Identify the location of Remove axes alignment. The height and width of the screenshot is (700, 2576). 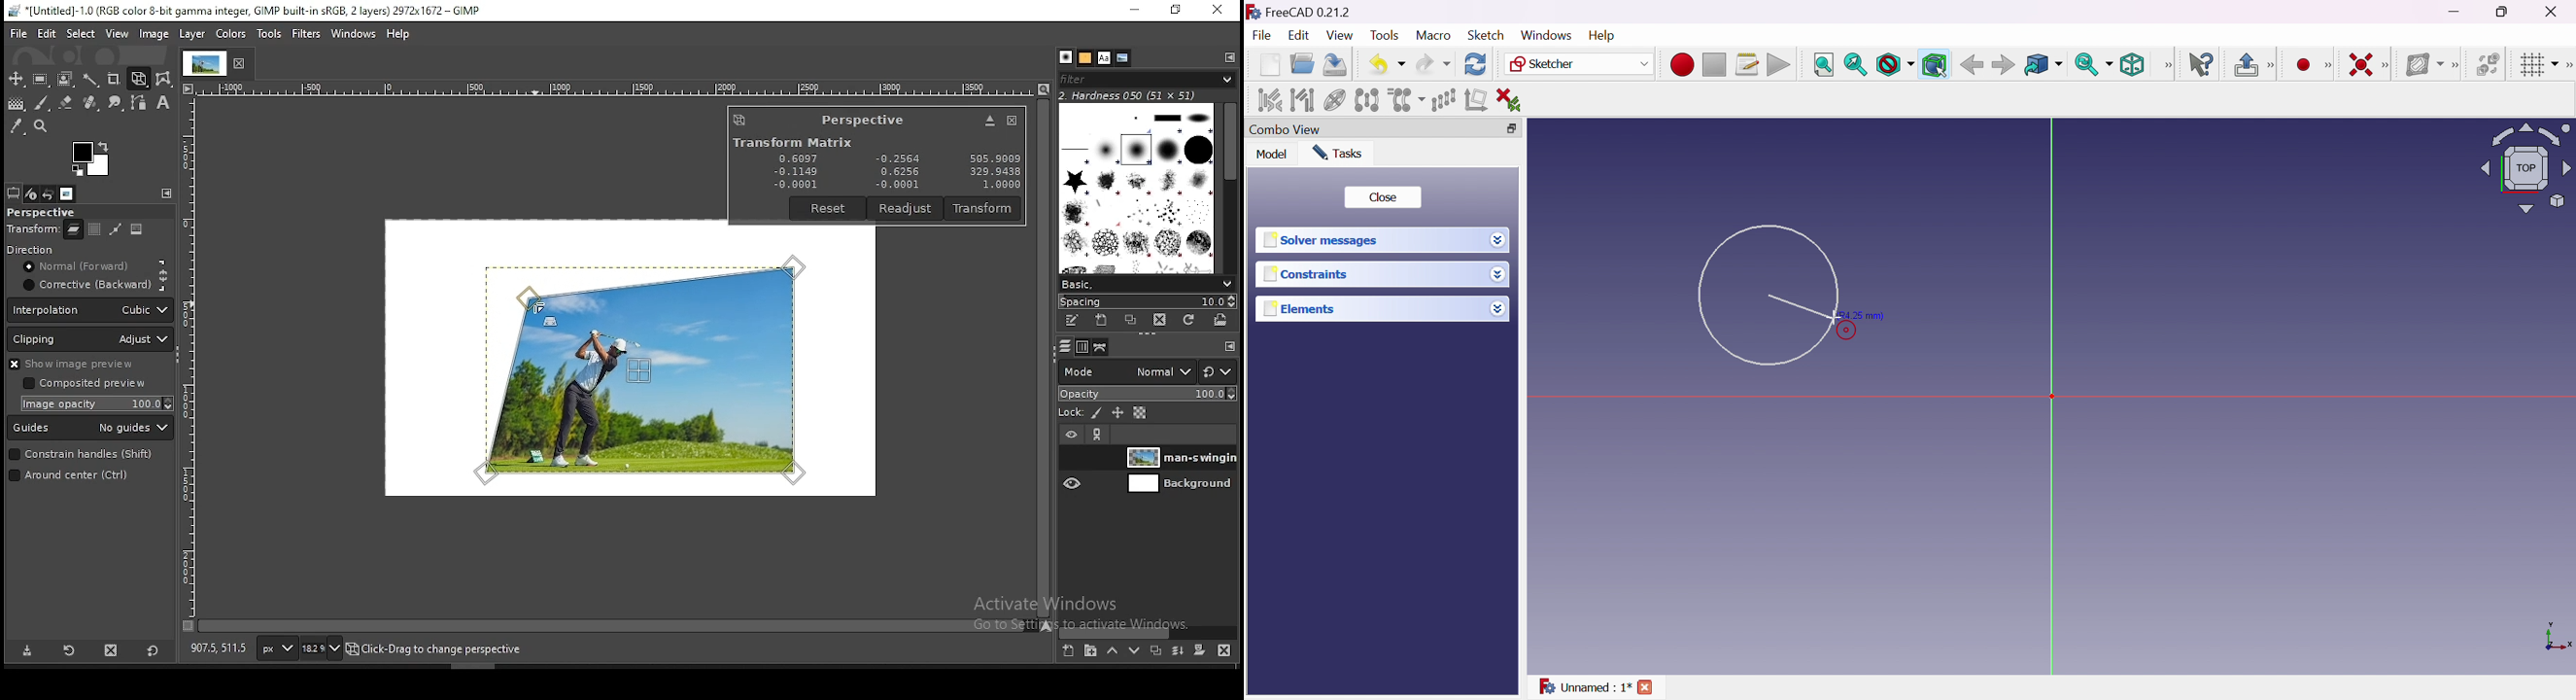
(1477, 99).